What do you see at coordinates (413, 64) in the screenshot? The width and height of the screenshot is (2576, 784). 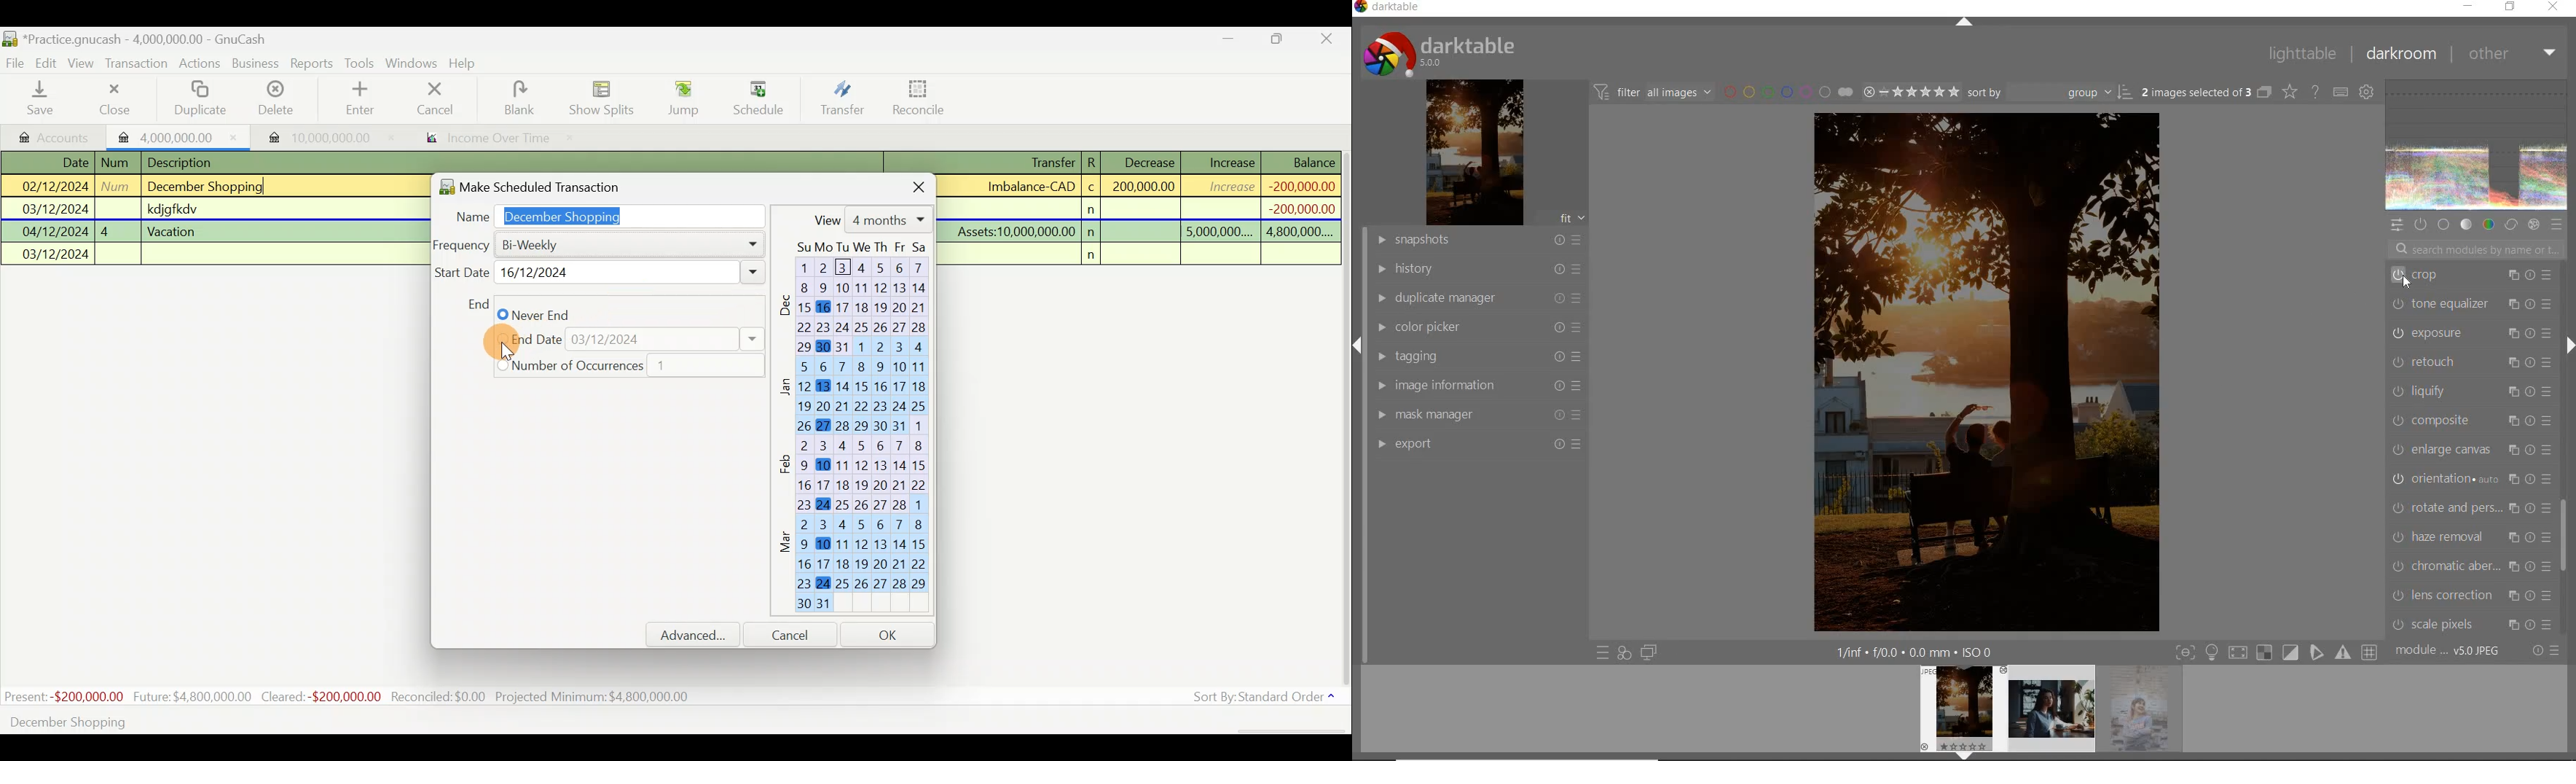 I see `Windows` at bounding box center [413, 64].